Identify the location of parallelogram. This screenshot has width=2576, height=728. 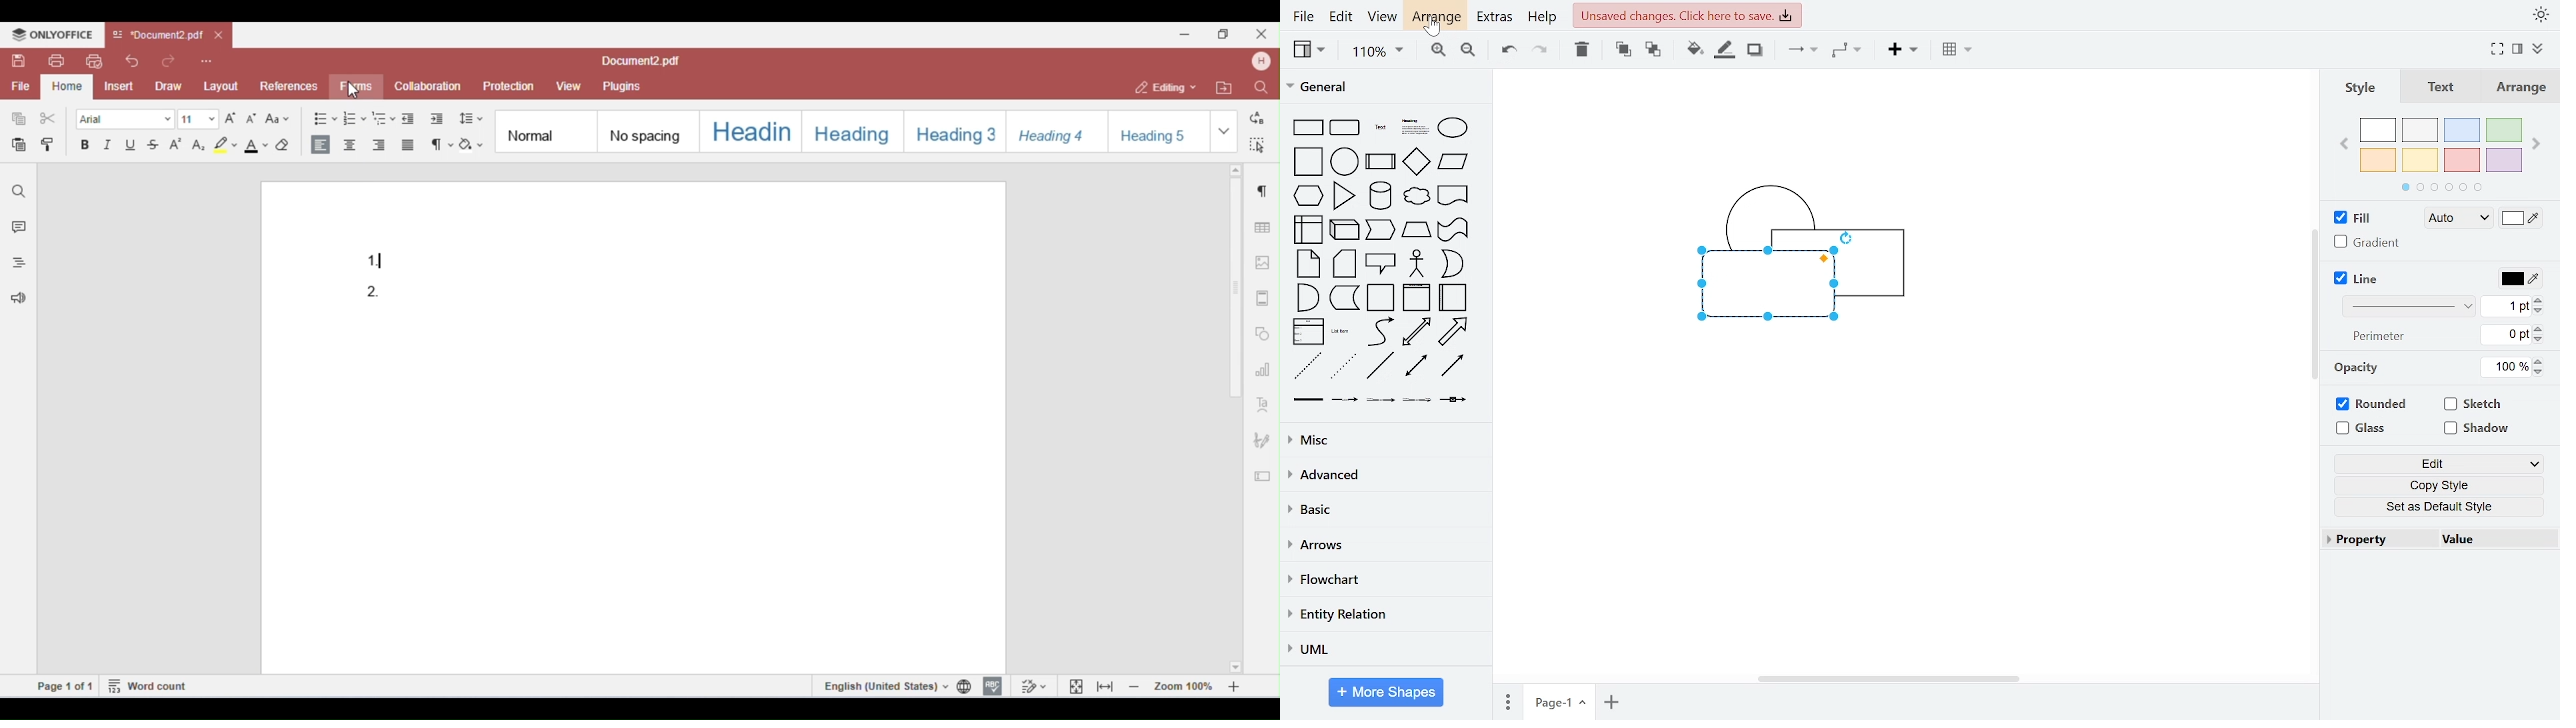
(1453, 163).